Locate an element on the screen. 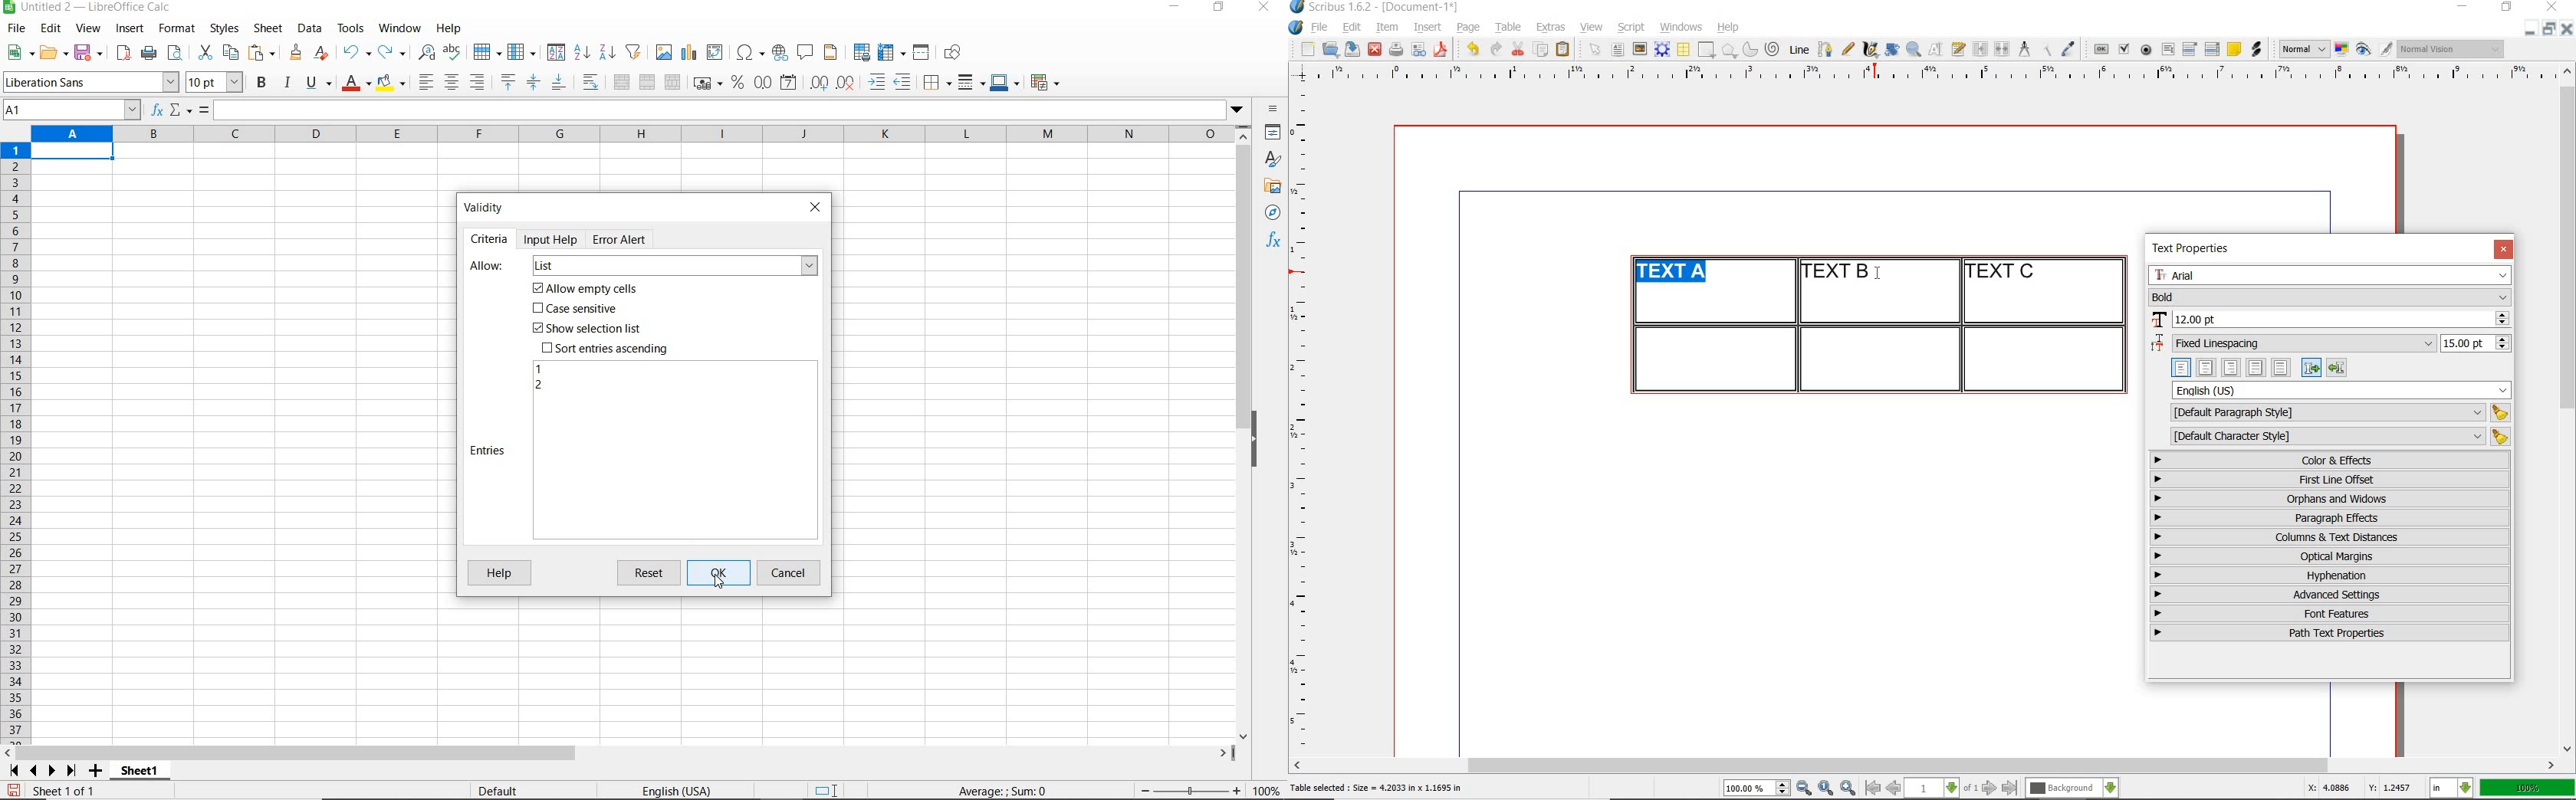  edit contents of frame is located at coordinates (1936, 48).